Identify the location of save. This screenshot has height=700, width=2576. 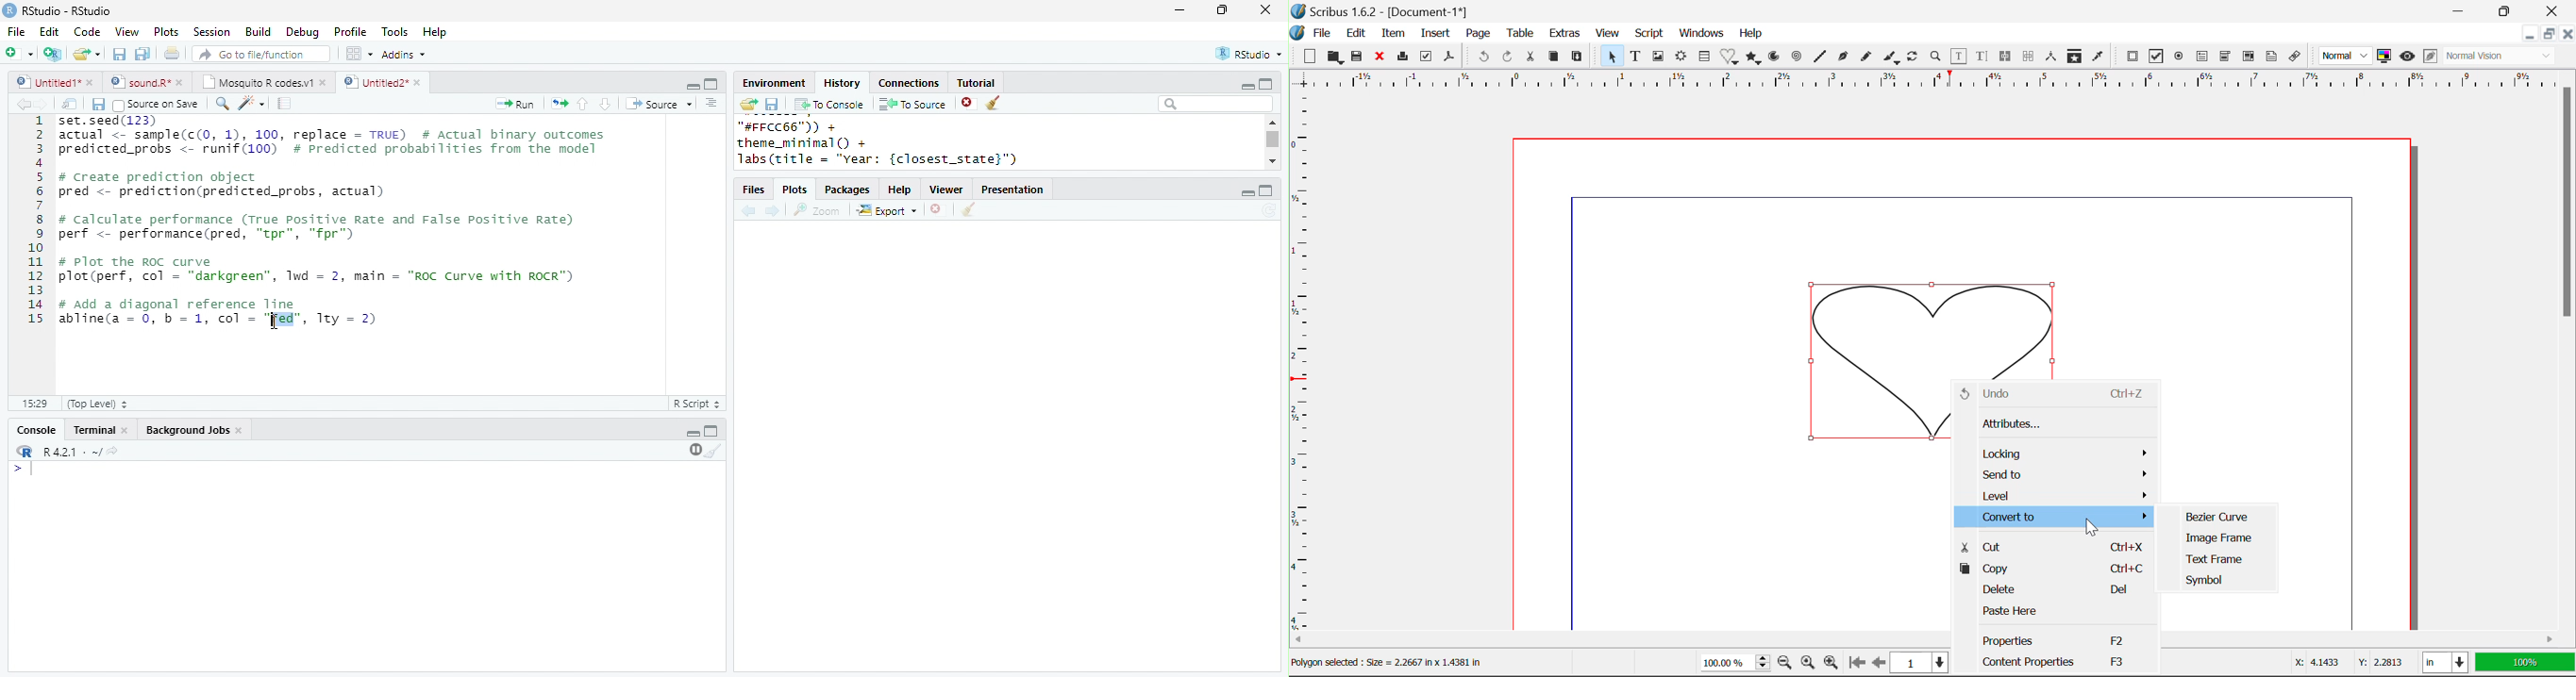
(98, 105).